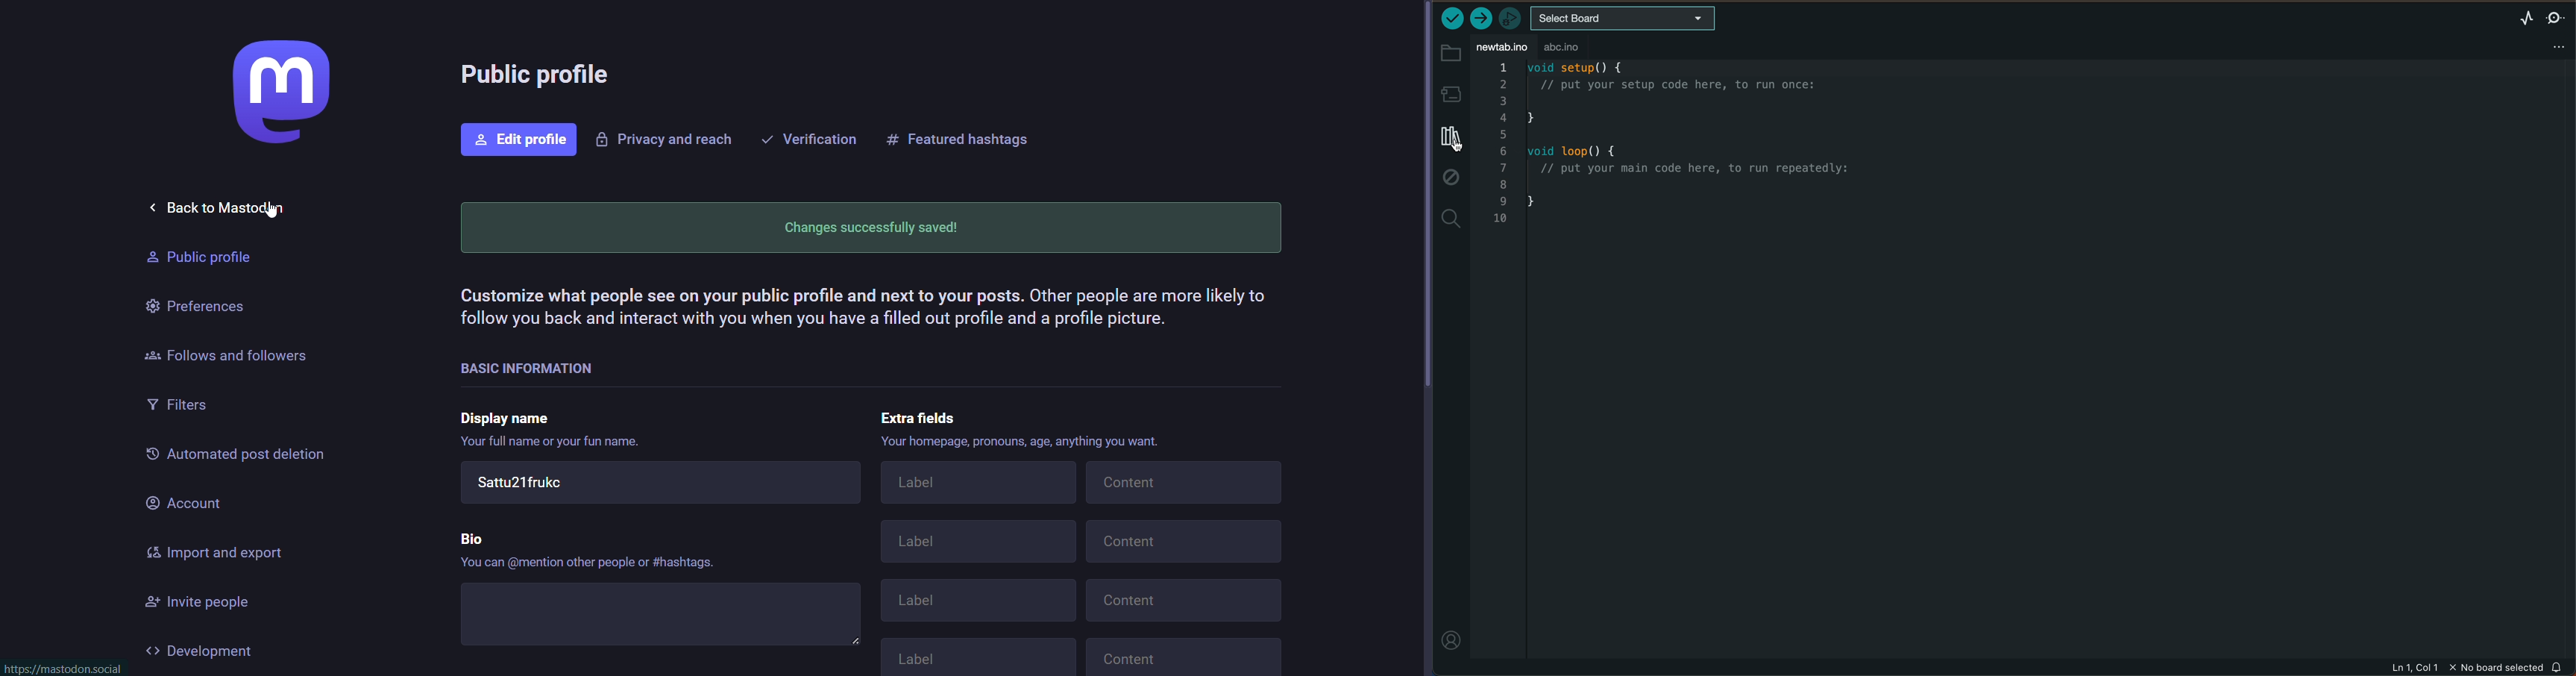 The image size is (2576, 700). I want to click on account, so click(183, 501).